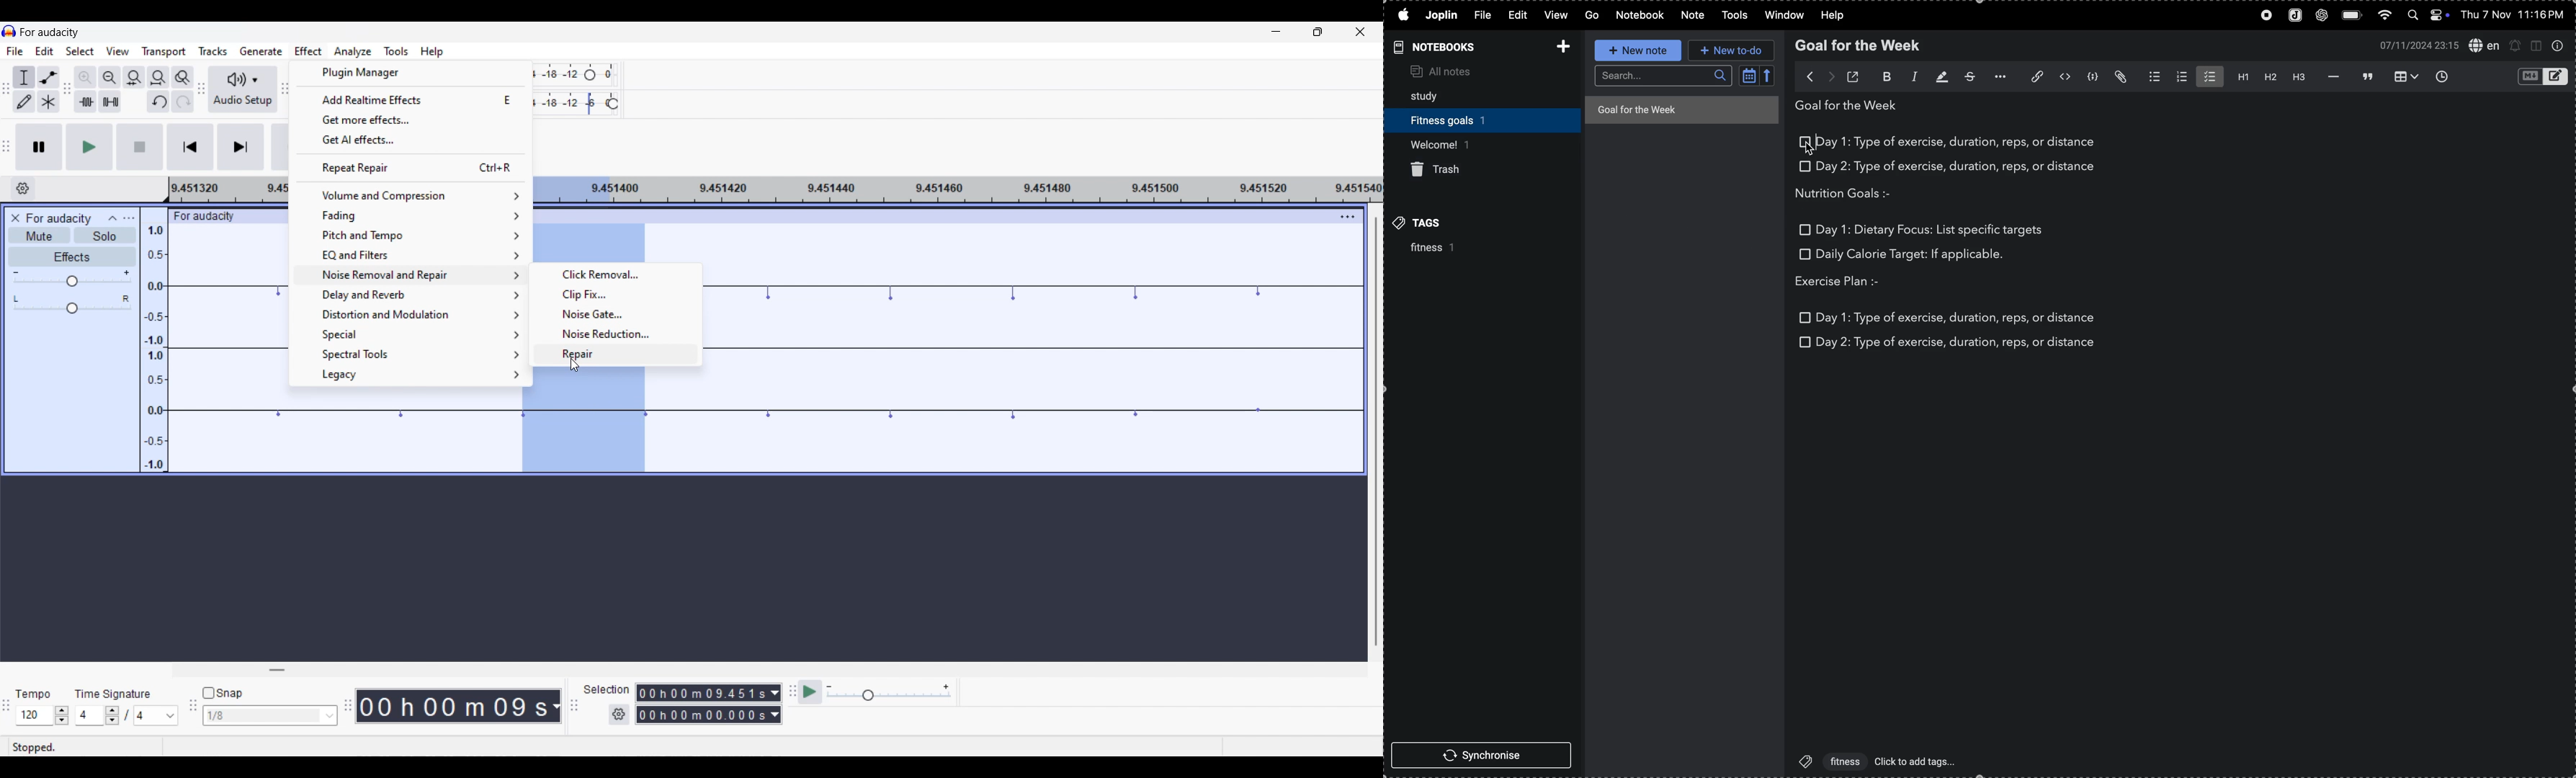 Image resolution: width=2576 pixels, height=784 pixels. I want to click on checkbox, so click(1803, 167).